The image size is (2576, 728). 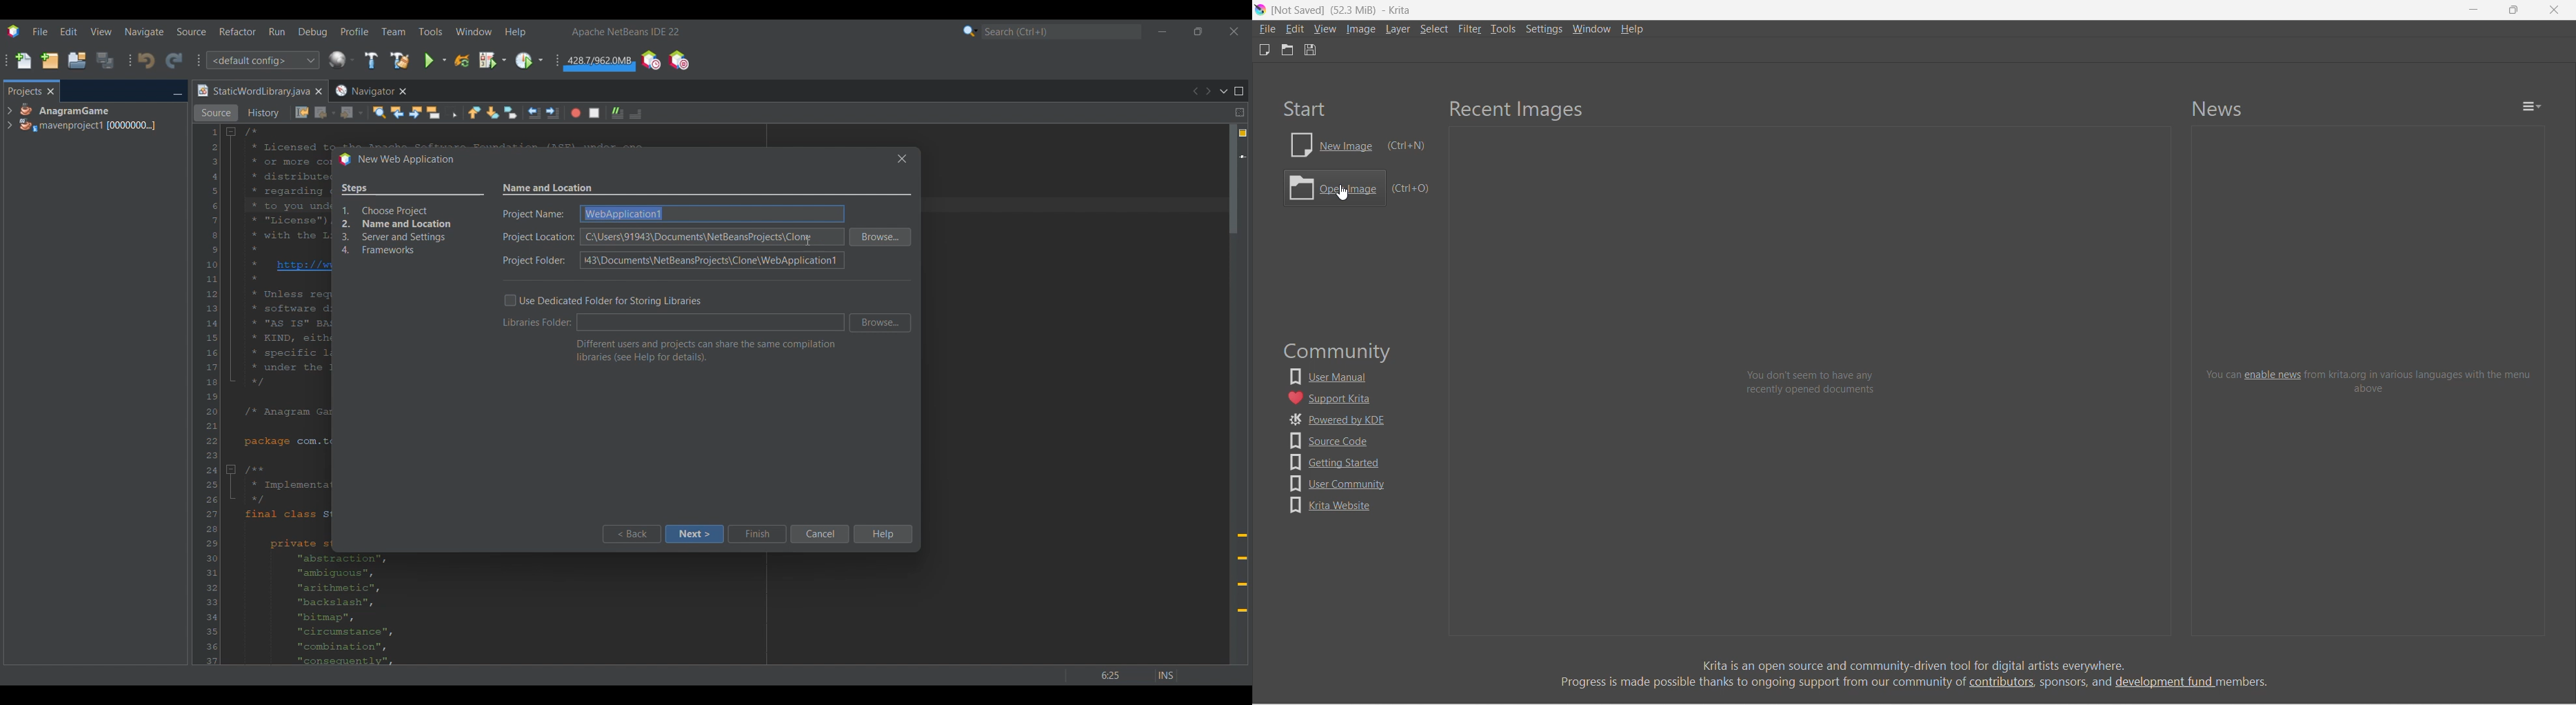 What do you see at coordinates (51, 91) in the screenshot?
I see `Close tab` at bounding box center [51, 91].